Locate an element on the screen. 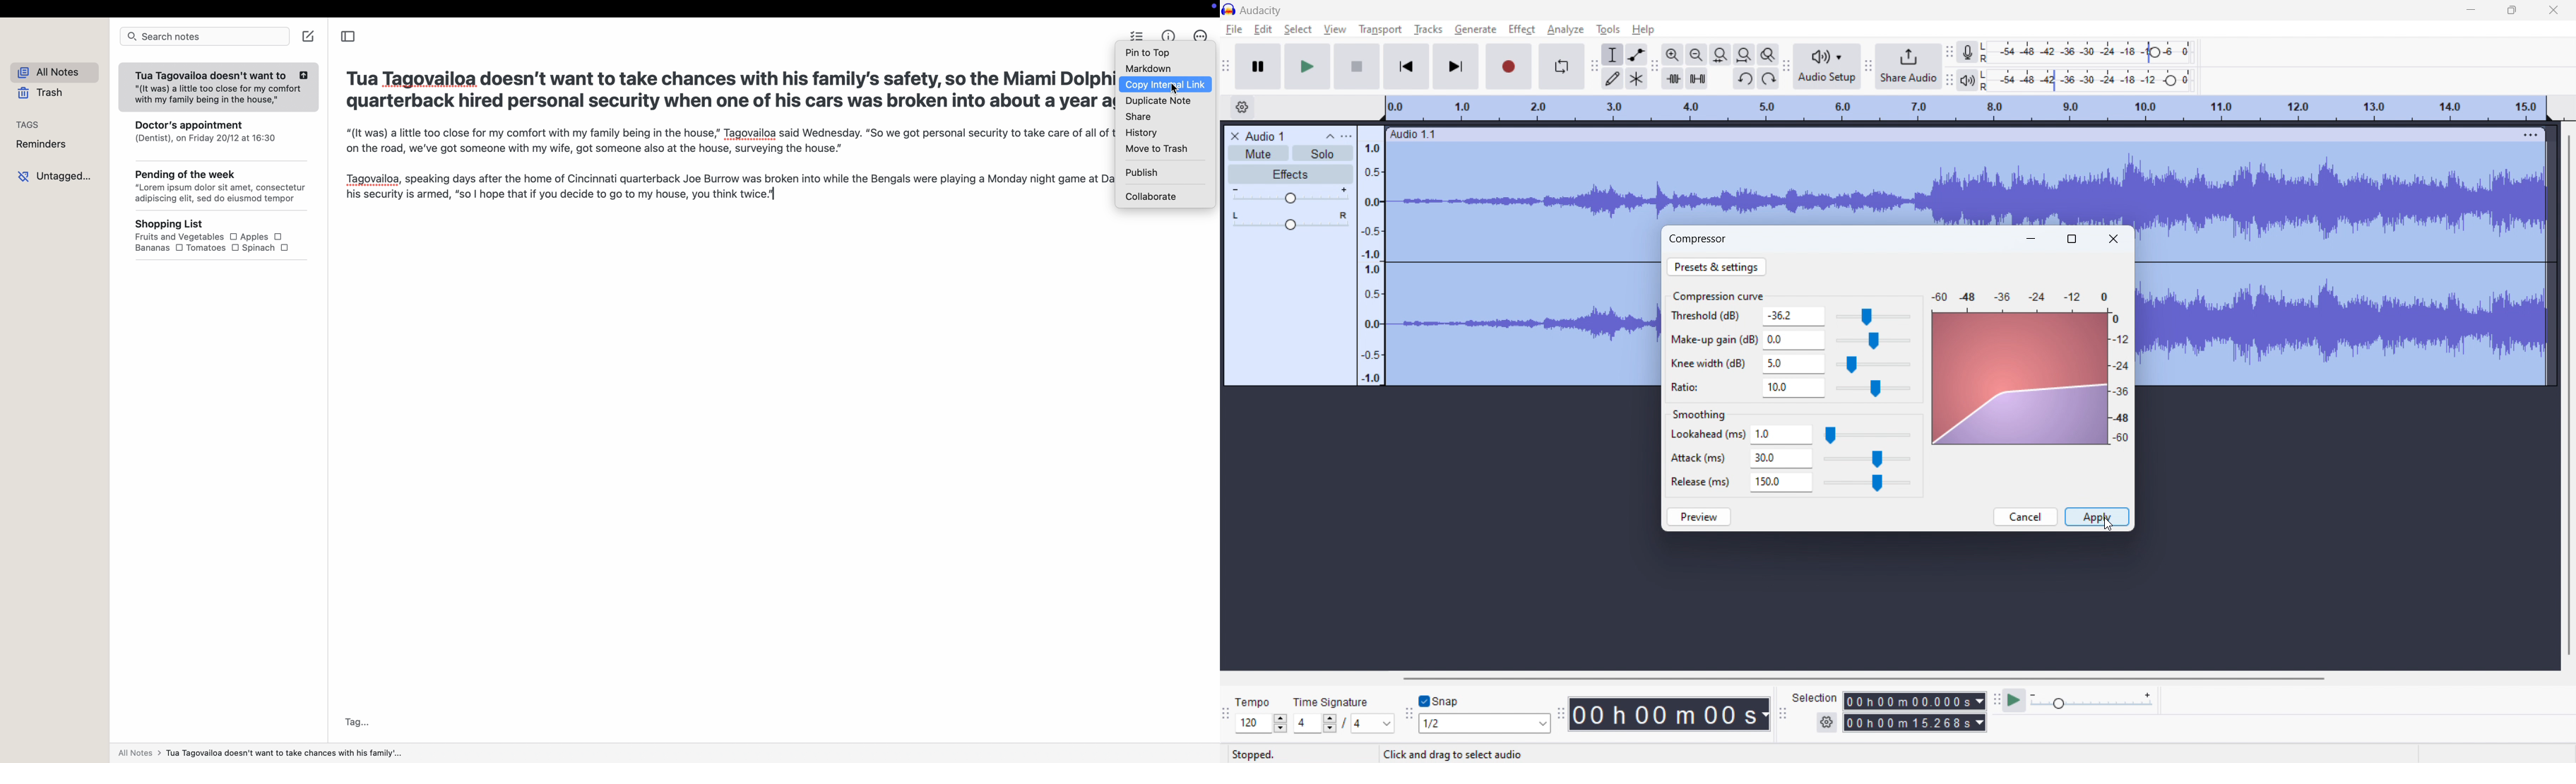 This screenshot has height=784, width=2576. playback meter toolbar is located at coordinates (1949, 81).